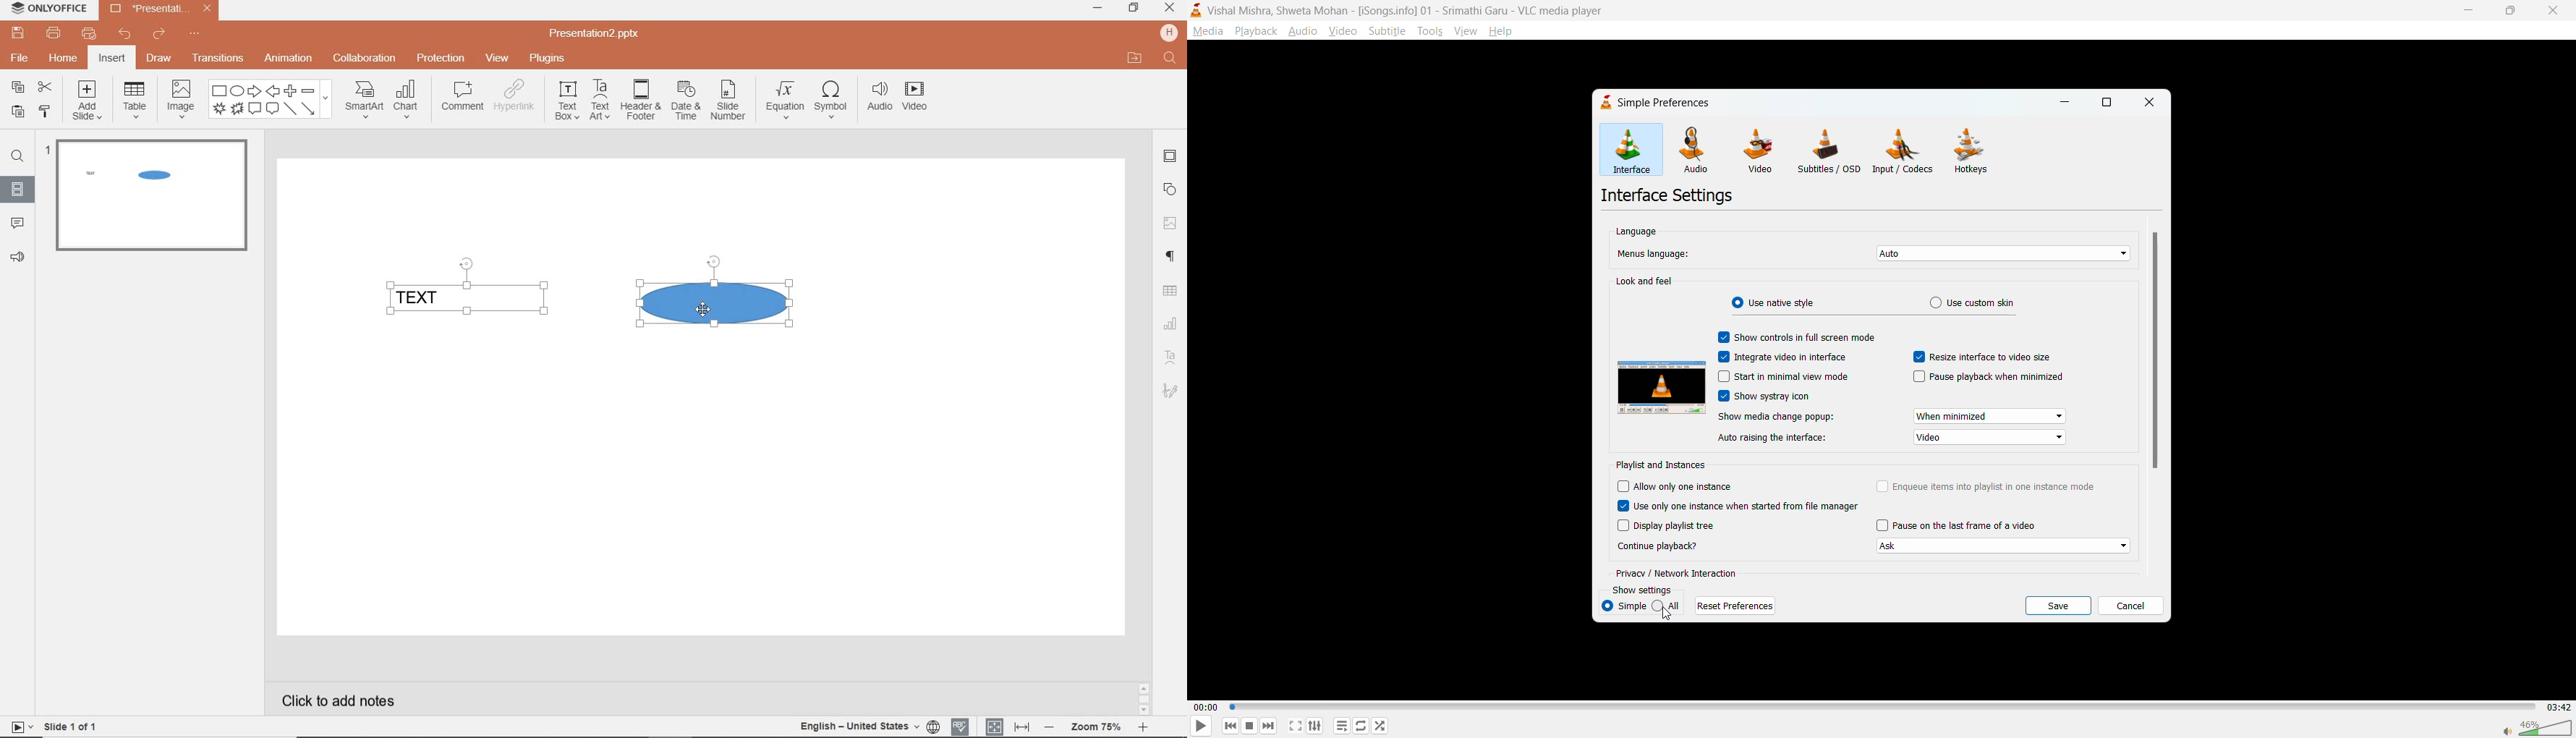 Image resolution: width=2576 pixels, height=756 pixels. What do you see at coordinates (1677, 489) in the screenshot?
I see `allow only one instance` at bounding box center [1677, 489].